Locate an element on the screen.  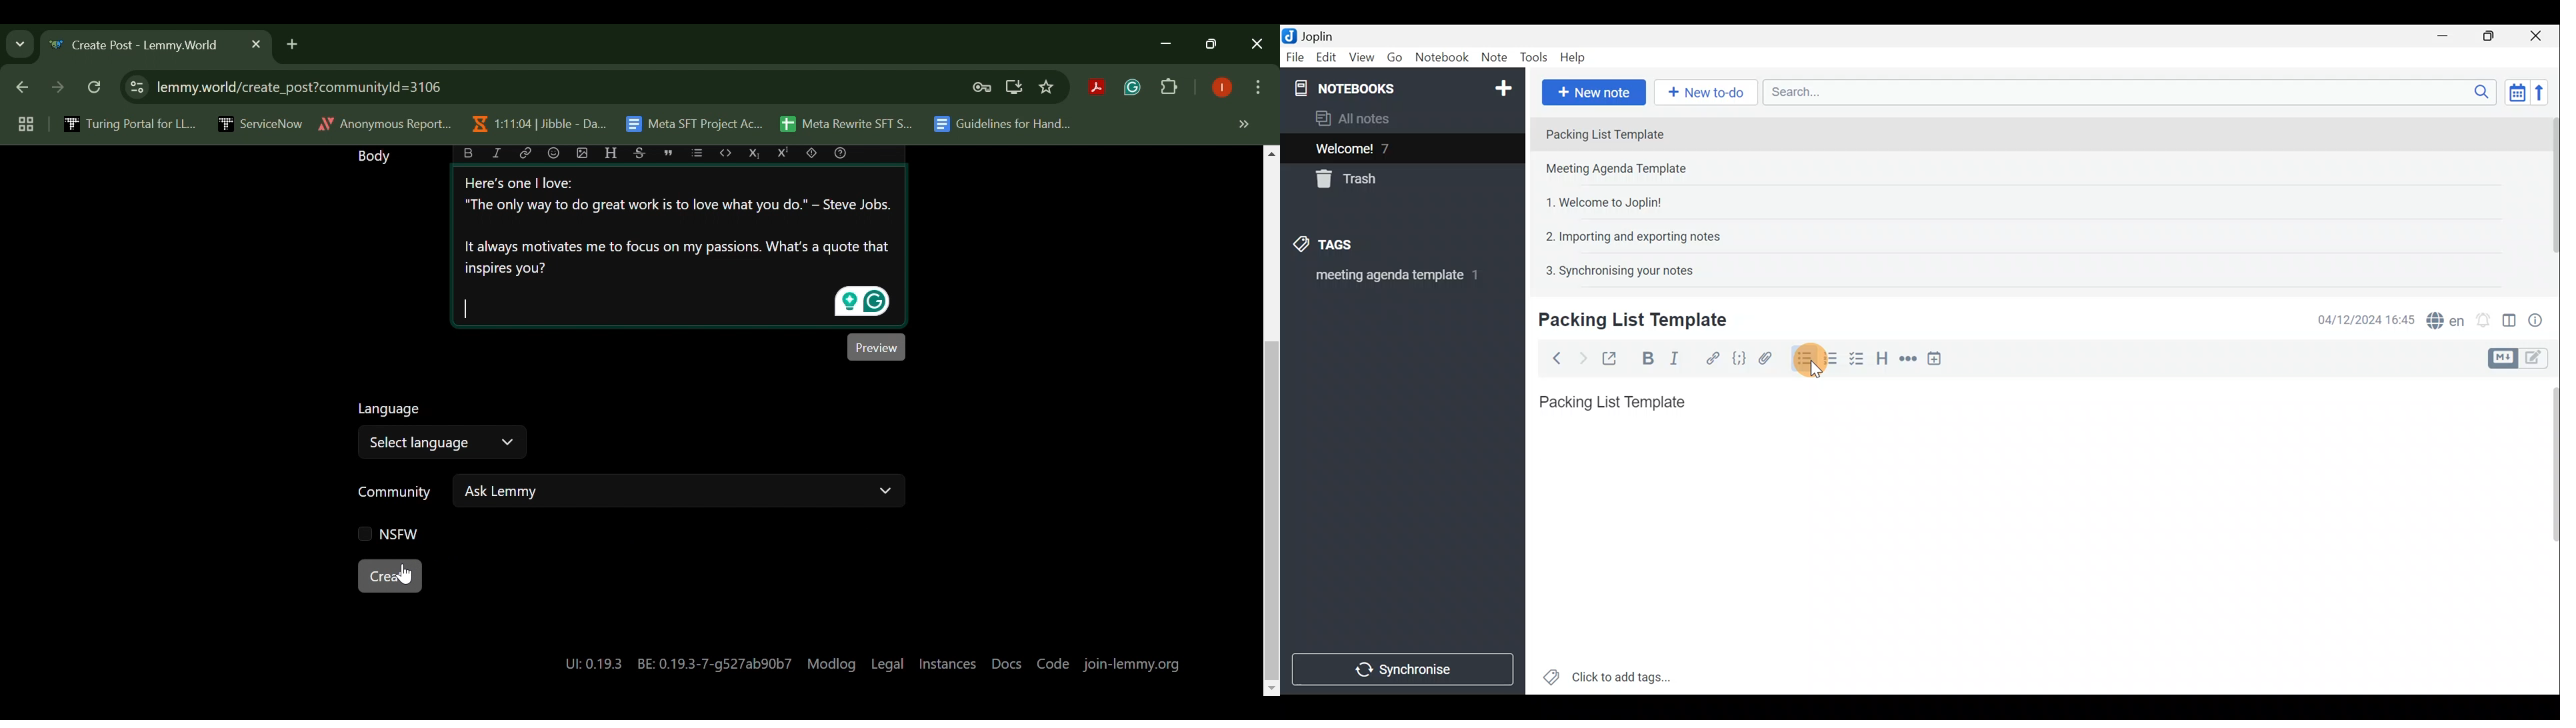
quote is located at coordinates (666, 152).